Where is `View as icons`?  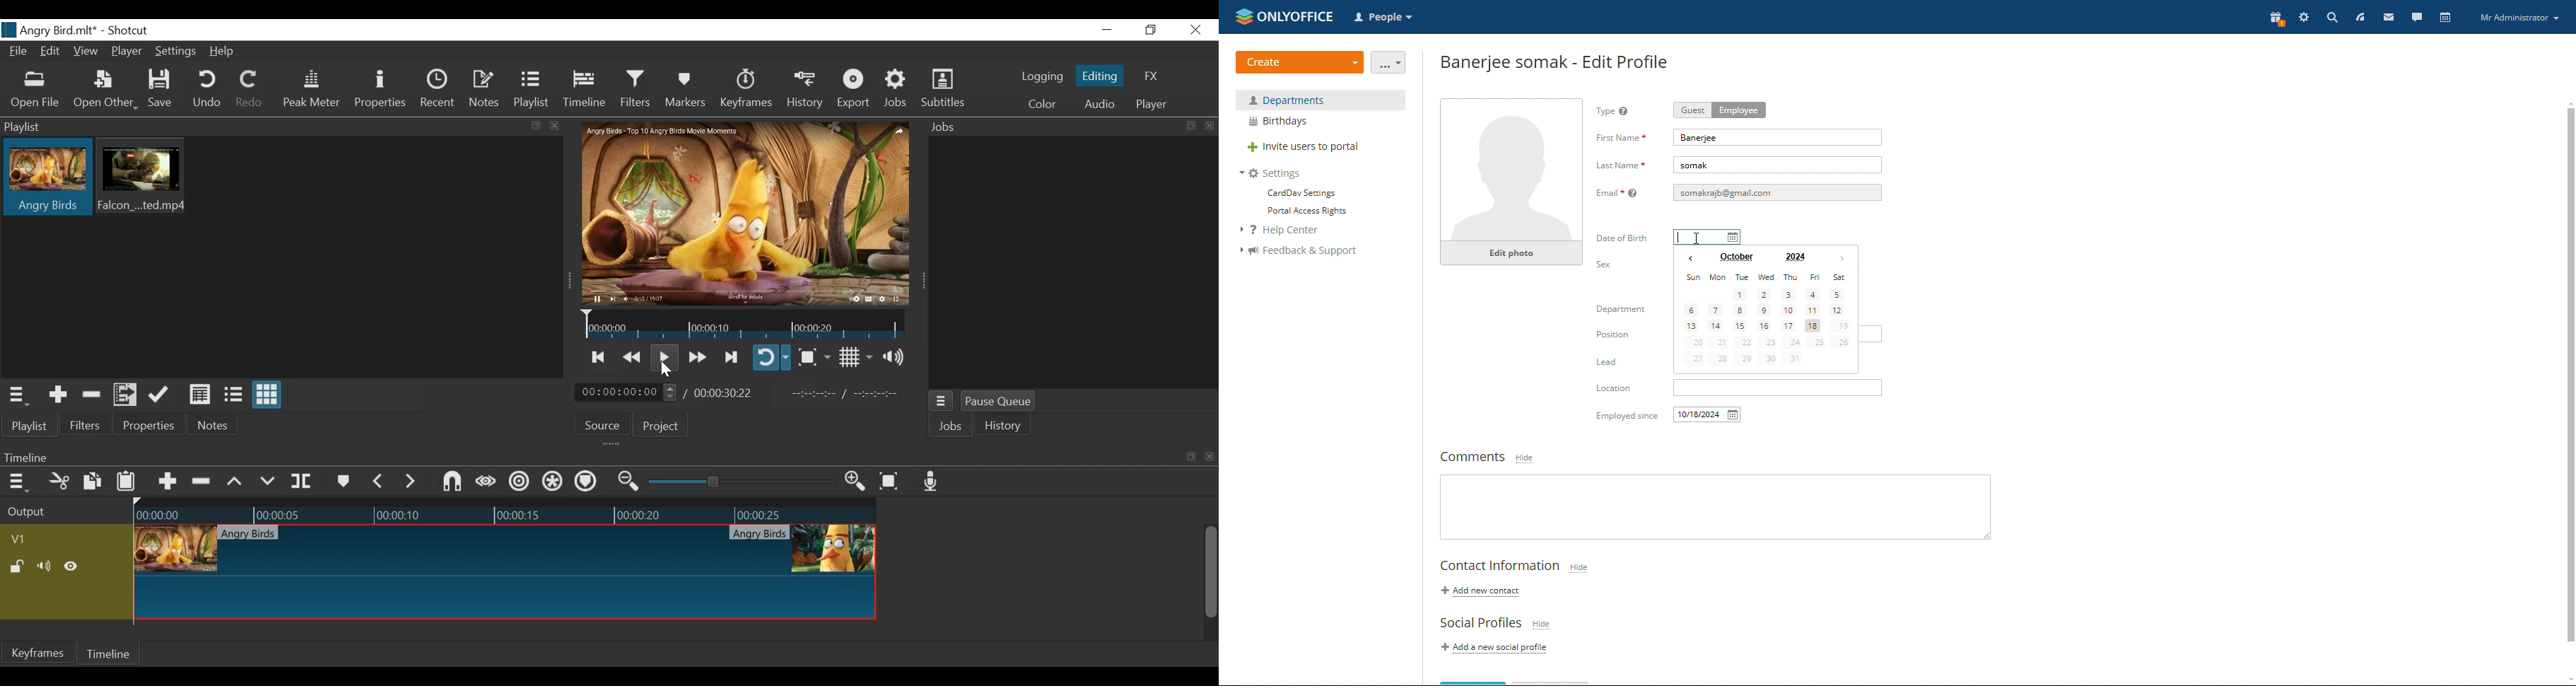
View as icons is located at coordinates (268, 396).